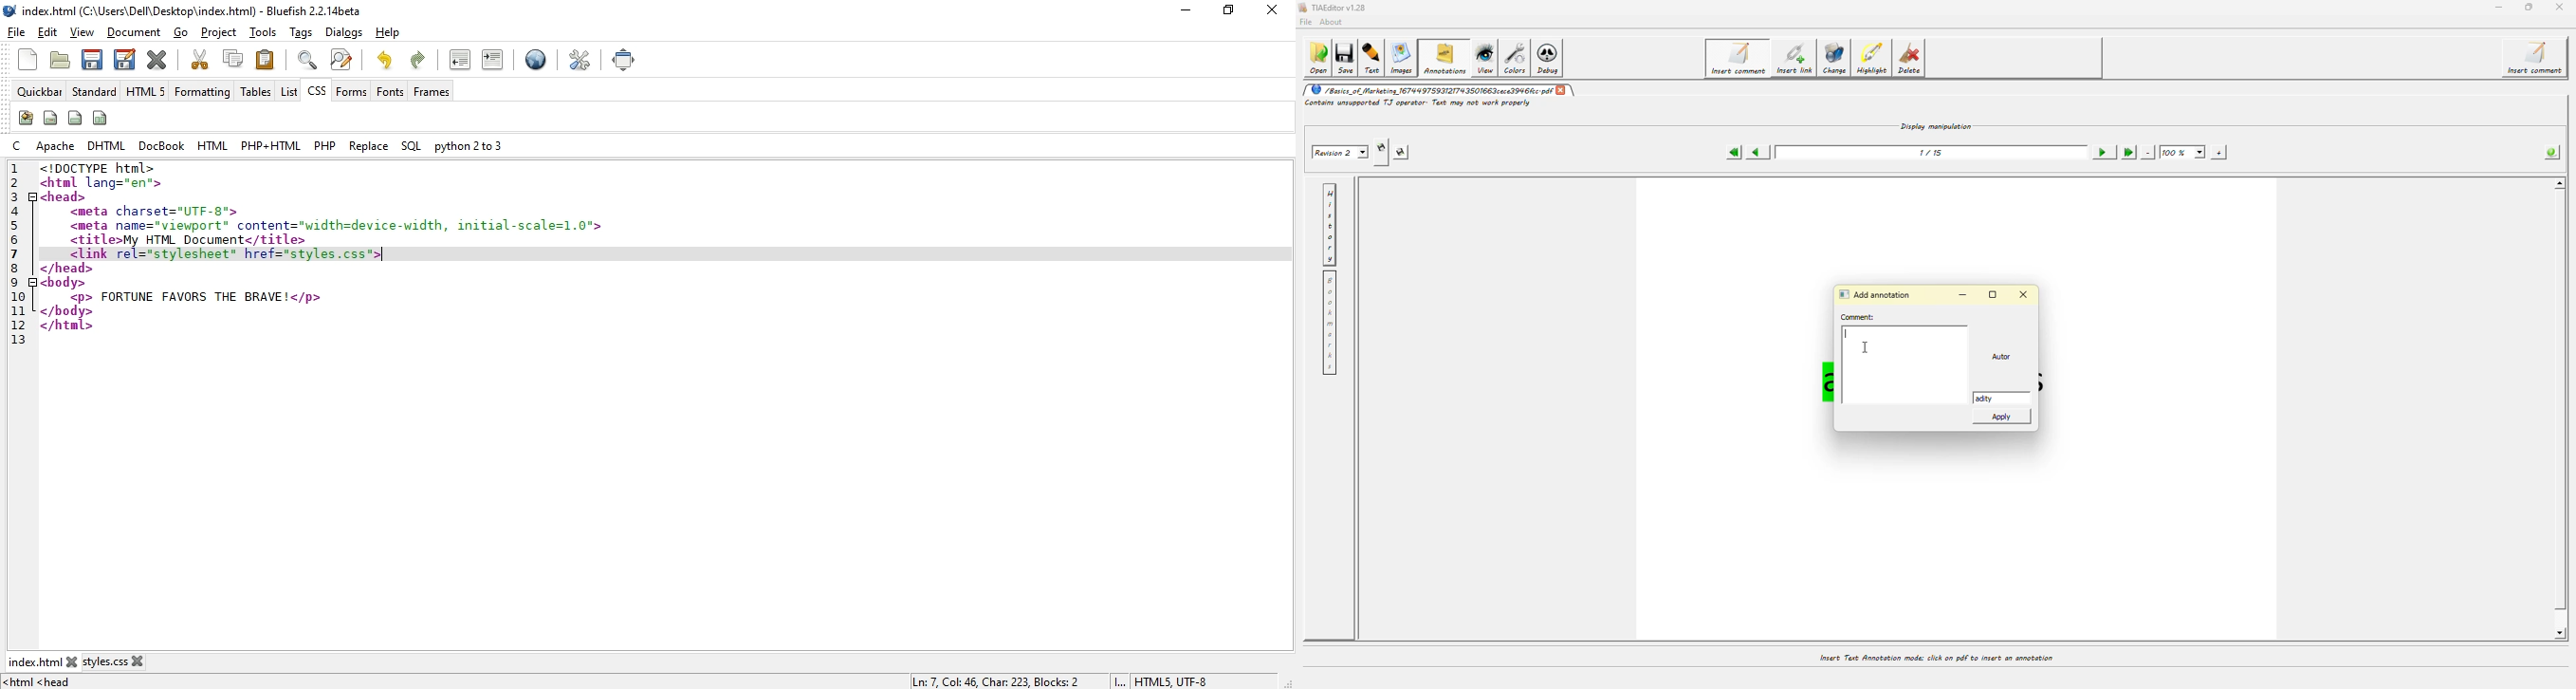 This screenshot has width=2576, height=700. What do you see at coordinates (17, 309) in the screenshot?
I see `11` at bounding box center [17, 309].